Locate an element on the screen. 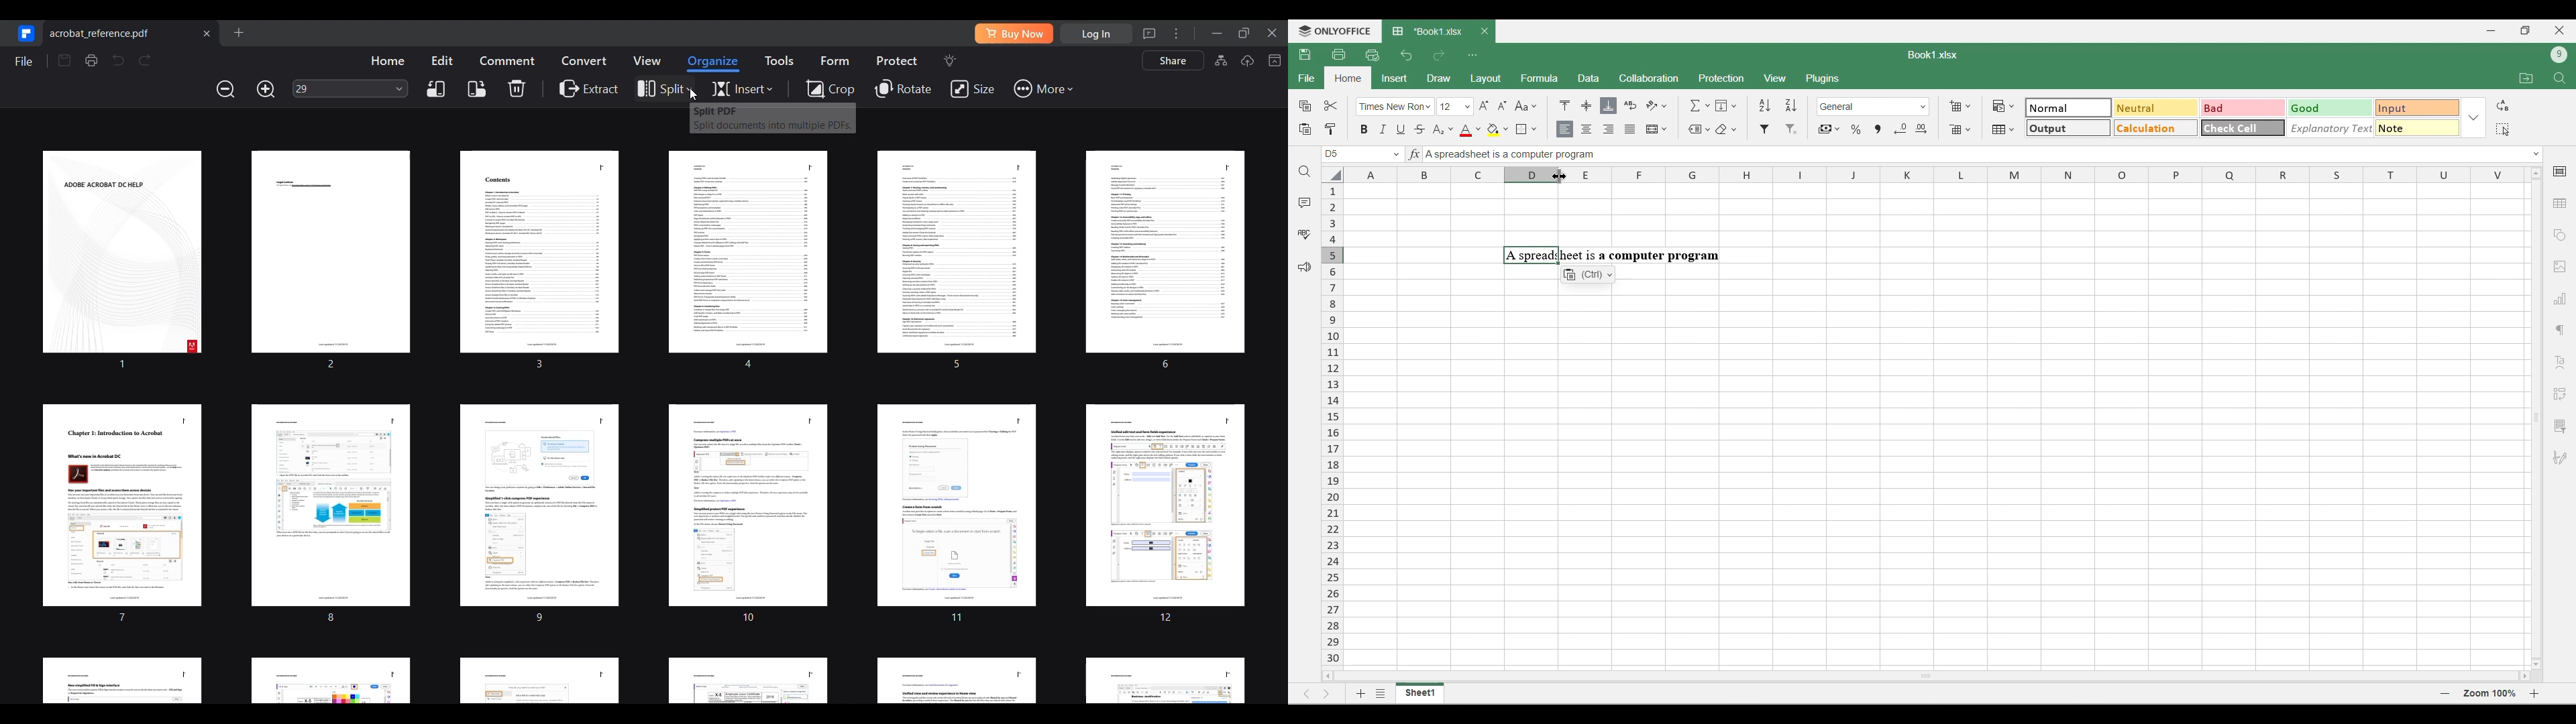 The height and width of the screenshot is (728, 2576). Zoom in is located at coordinates (2534, 693).